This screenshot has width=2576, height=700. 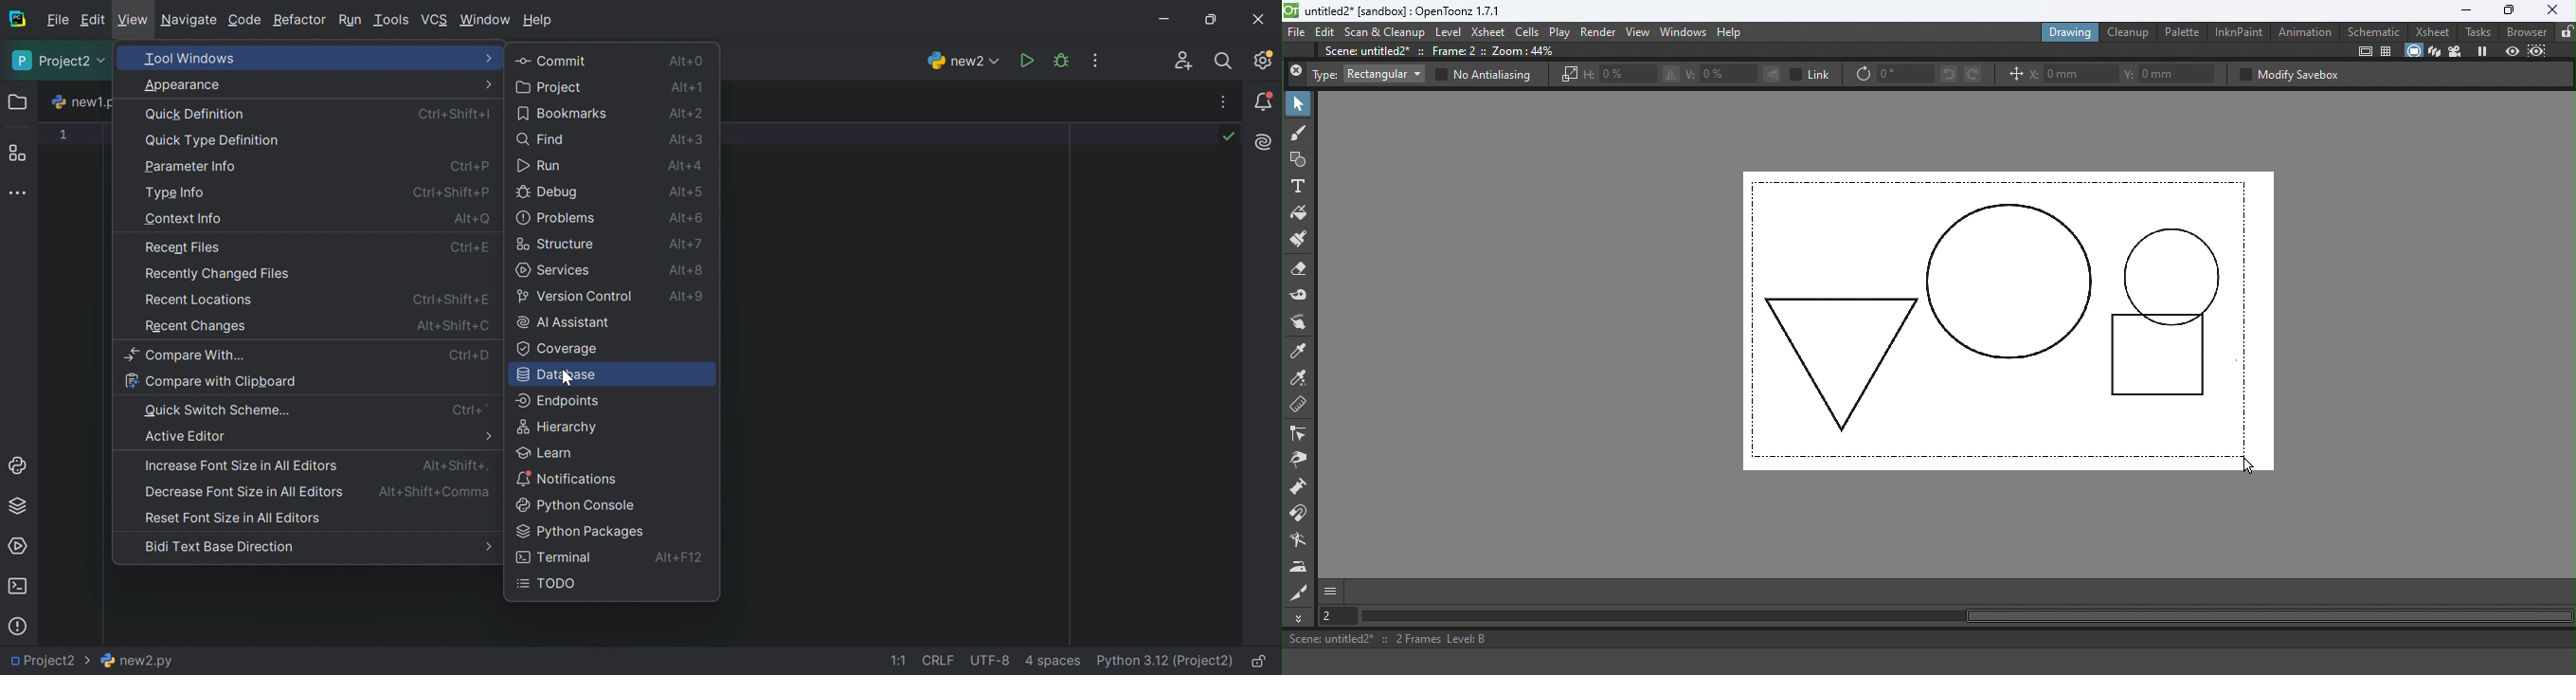 What do you see at coordinates (571, 378) in the screenshot?
I see `Cursor on database` at bounding box center [571, 378].